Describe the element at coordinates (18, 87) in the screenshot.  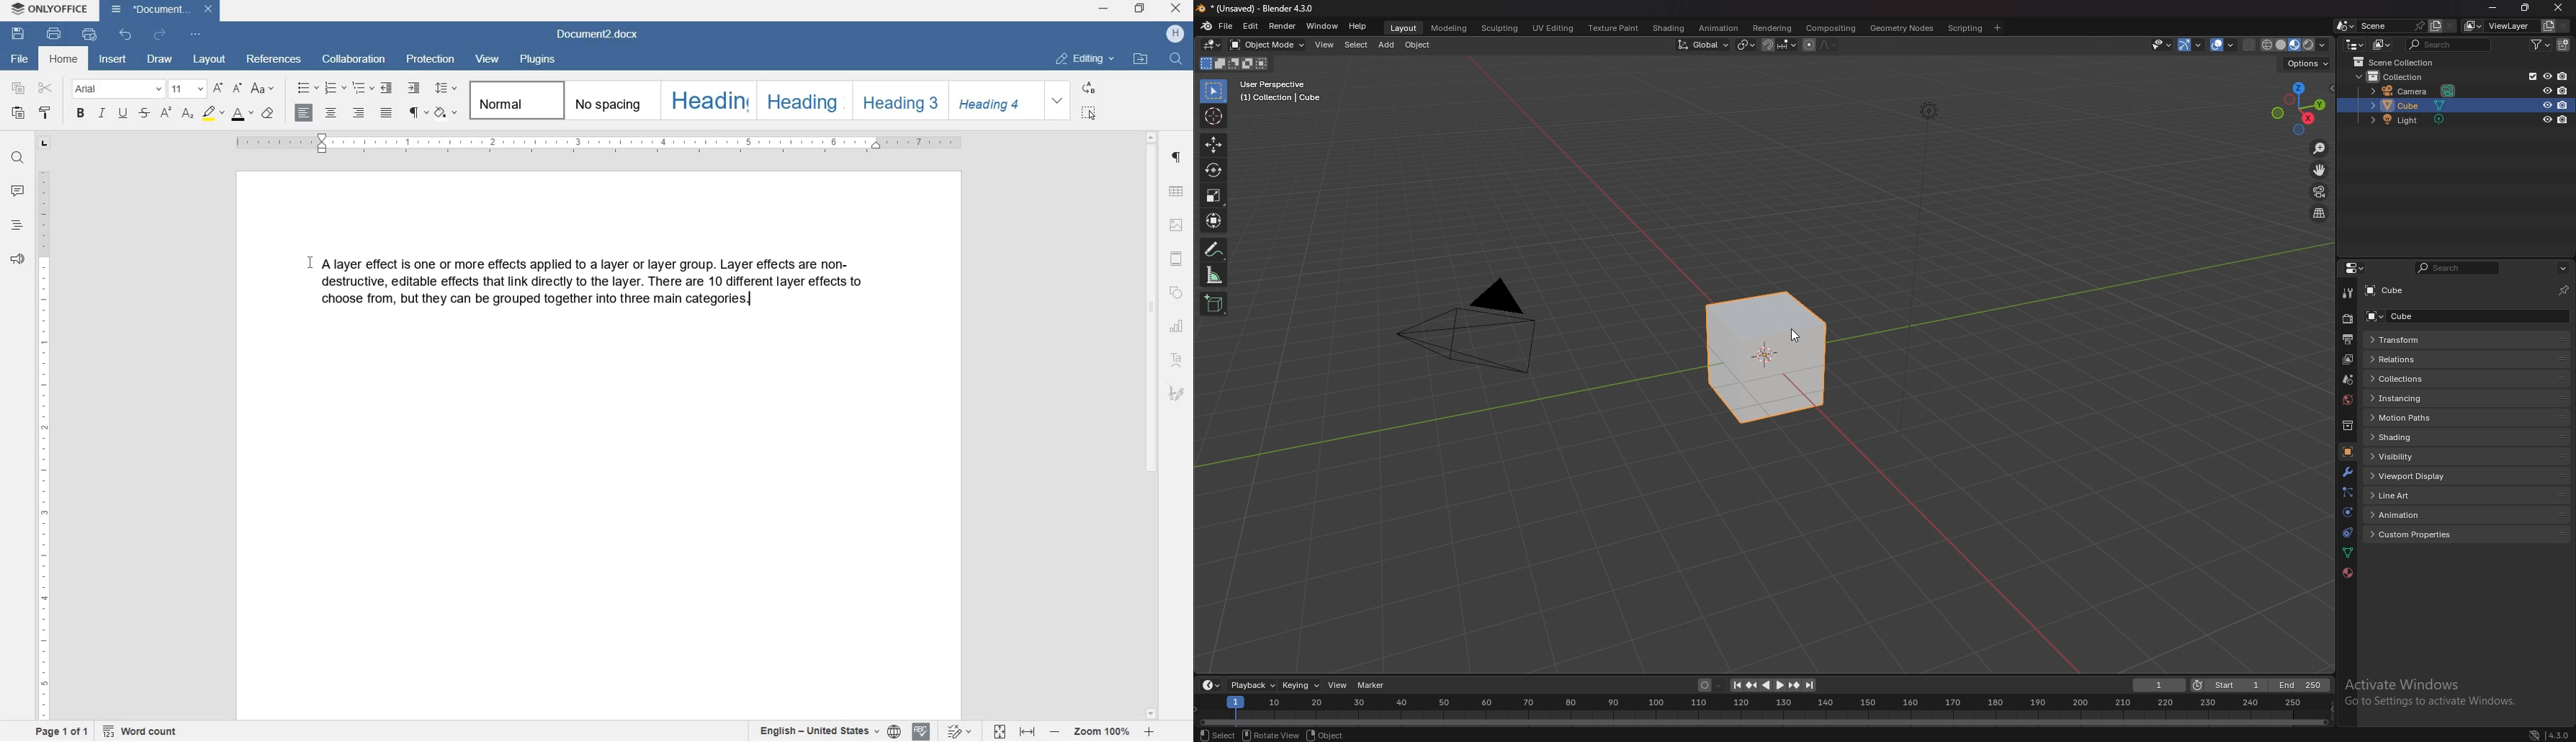
I see `copy` at that location.